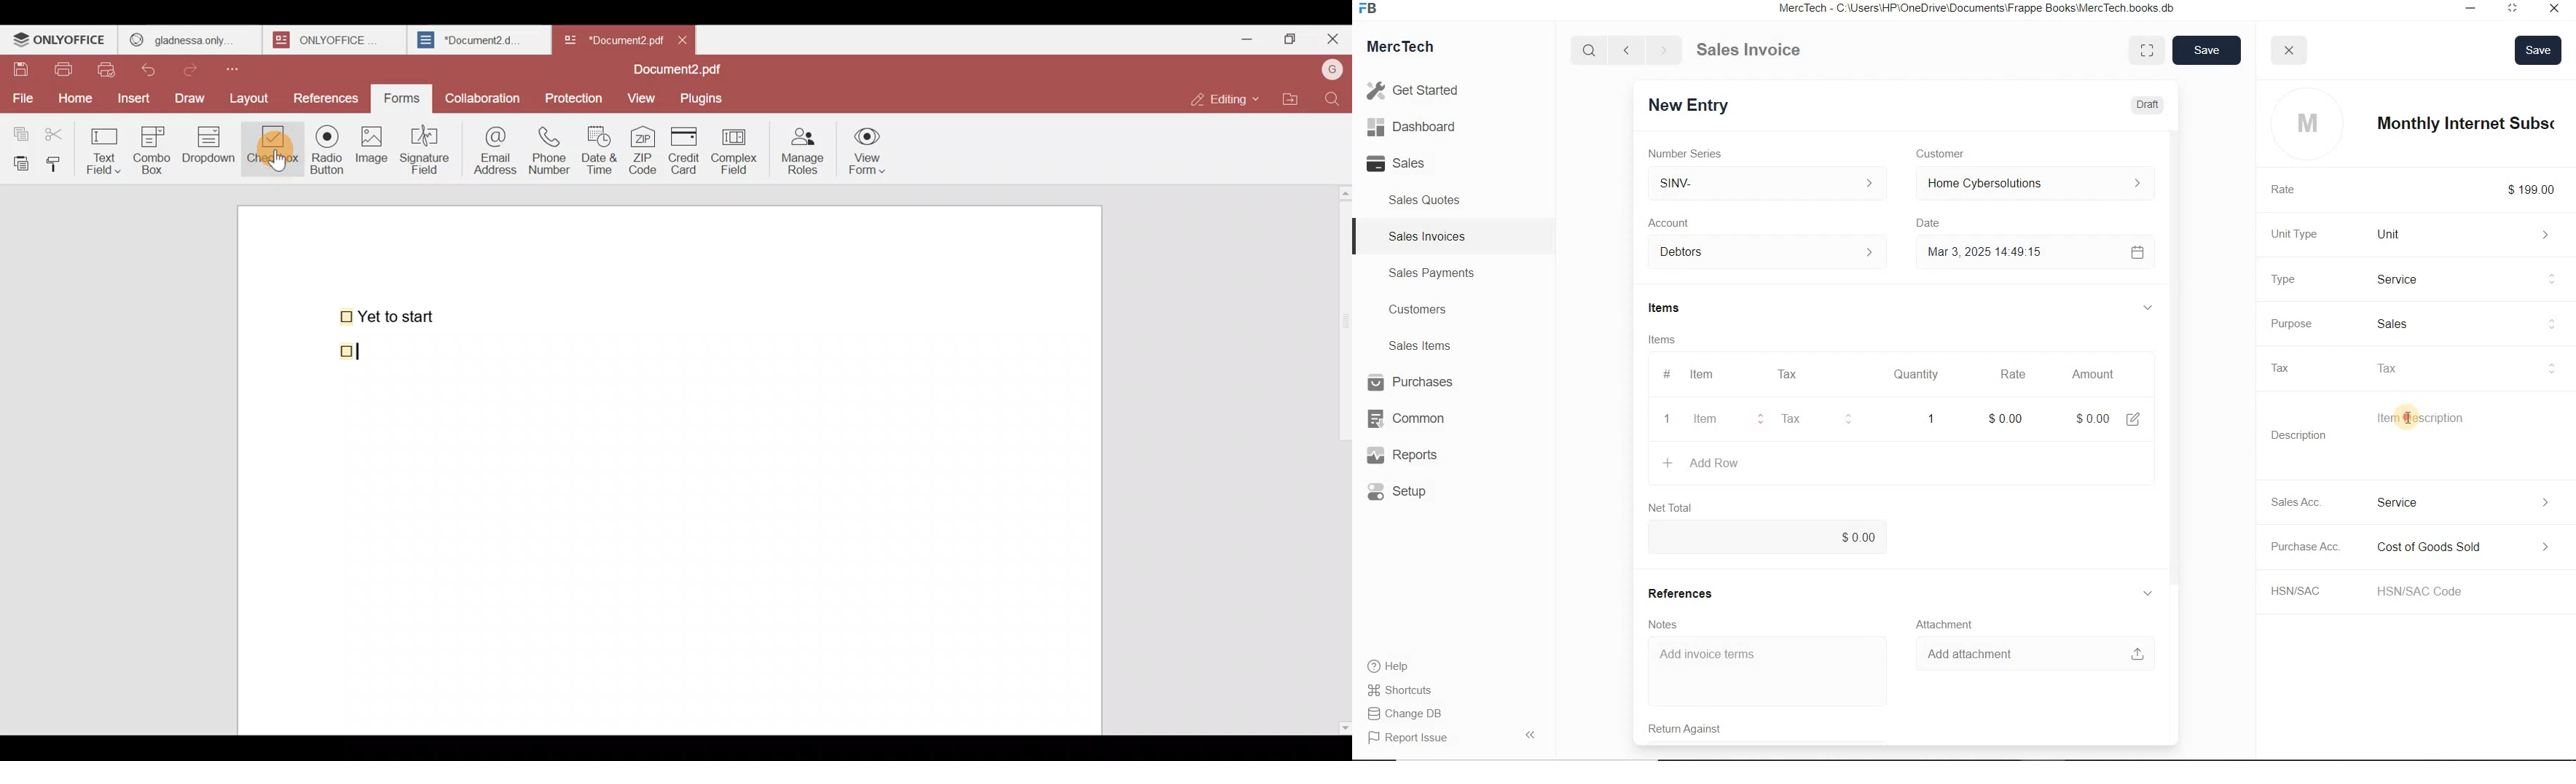  Describe the element at coordinates (2279, 190) in the screenshot. I see `Rate` at that location.